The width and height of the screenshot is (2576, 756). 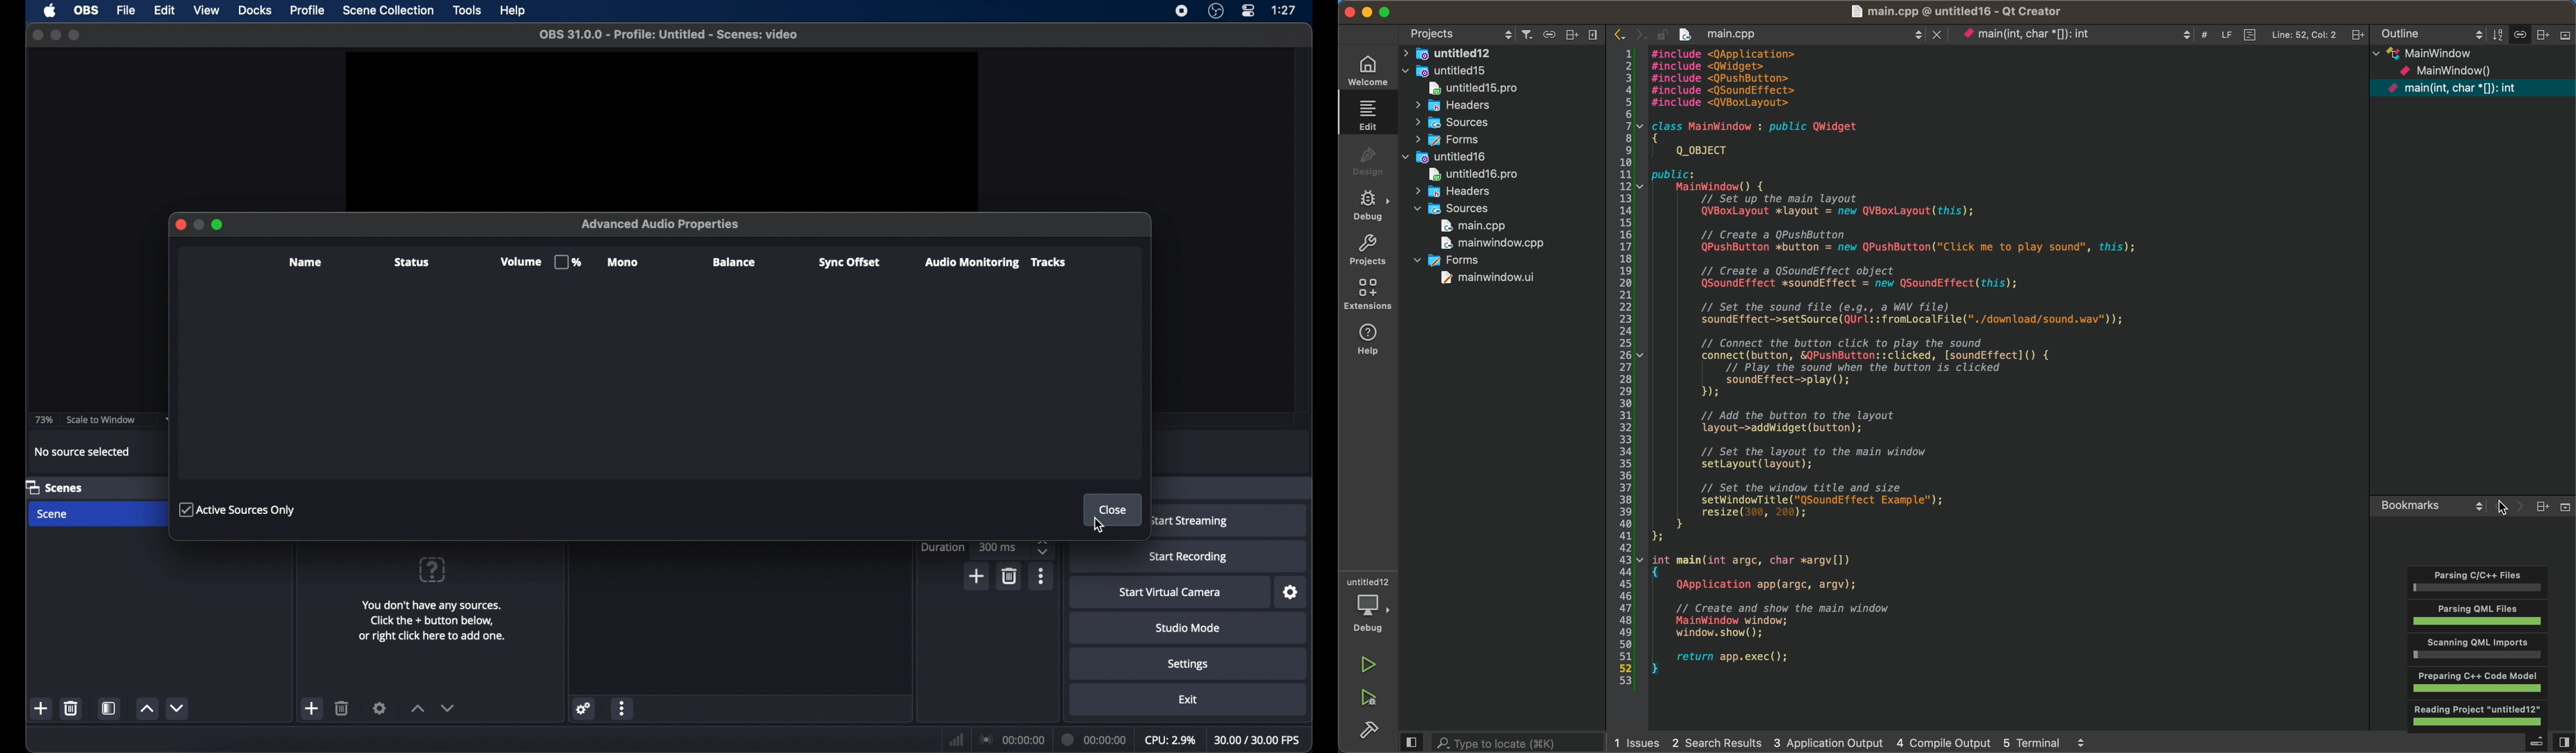 What do you see at coordinates (654, 732) in the screenshot?
I see `advanced audio properties` at bounding box center [654, 732].